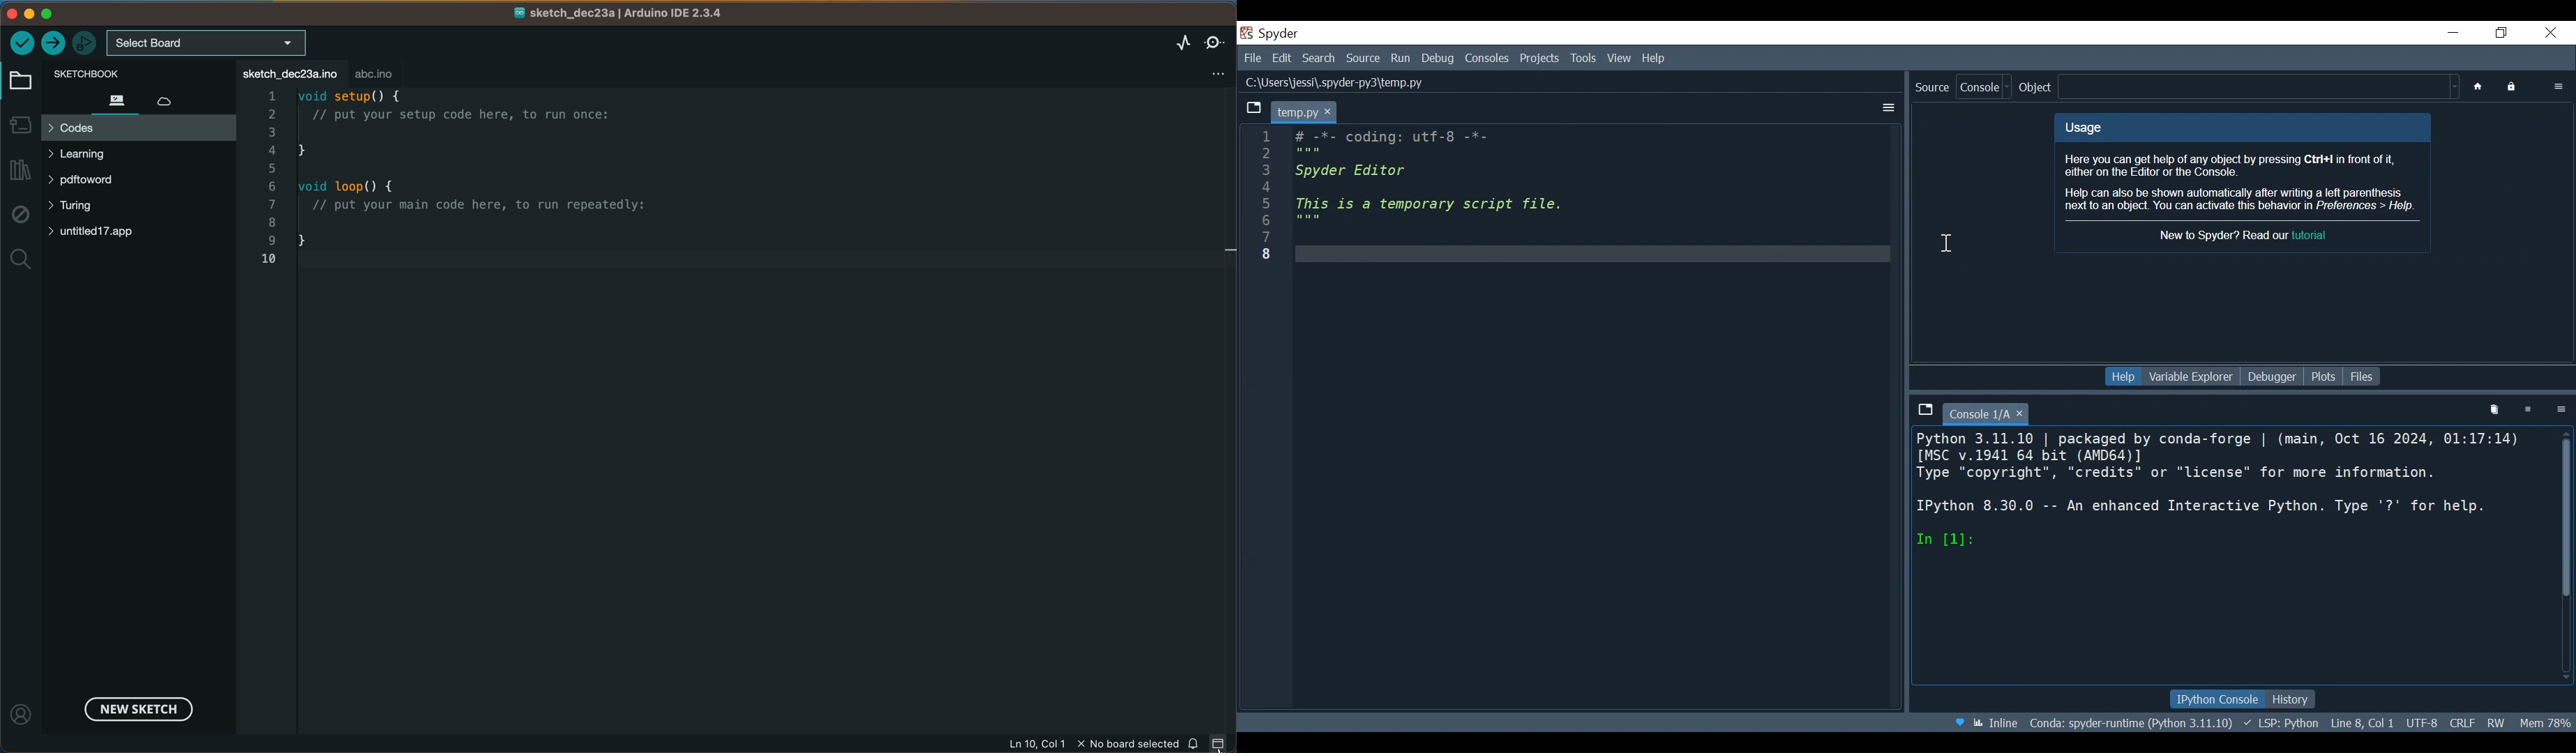 The image size is (2576, 756). Describe the element at coordinates (1319, 59) in the screenshot. I see `Search` at that location.